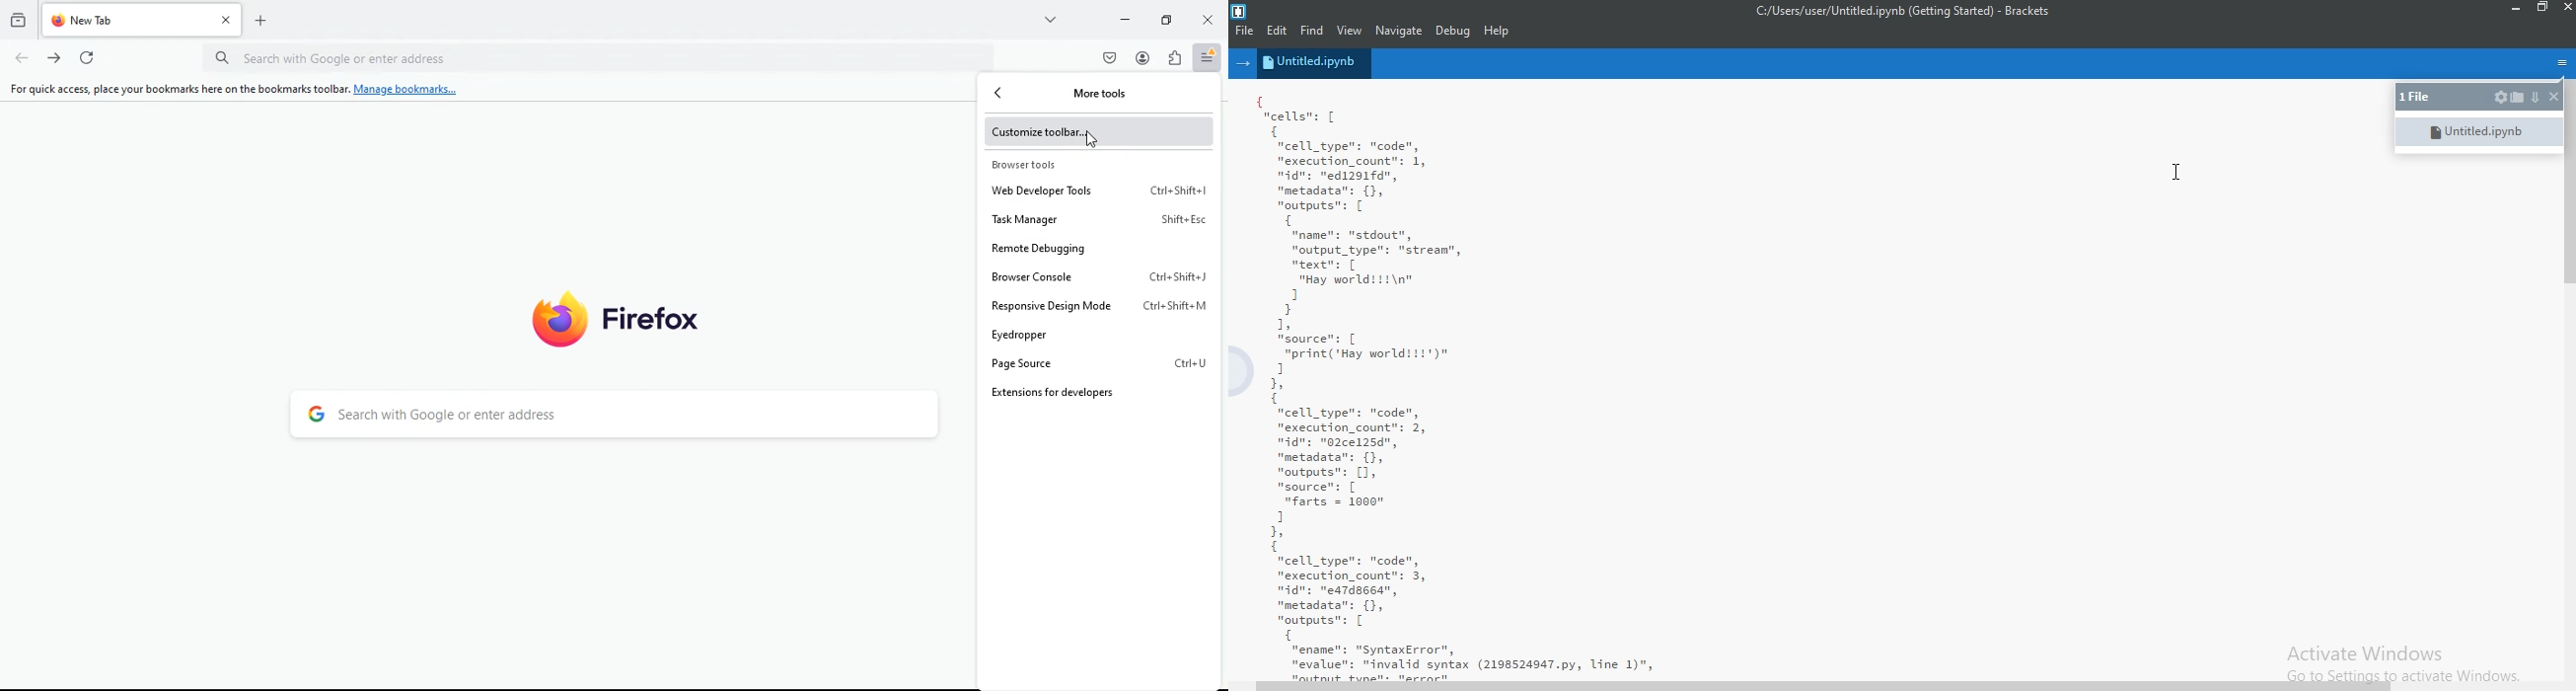  Describe the element at coordinates (2535, 98) in the screenshot. I see `down` at that location.